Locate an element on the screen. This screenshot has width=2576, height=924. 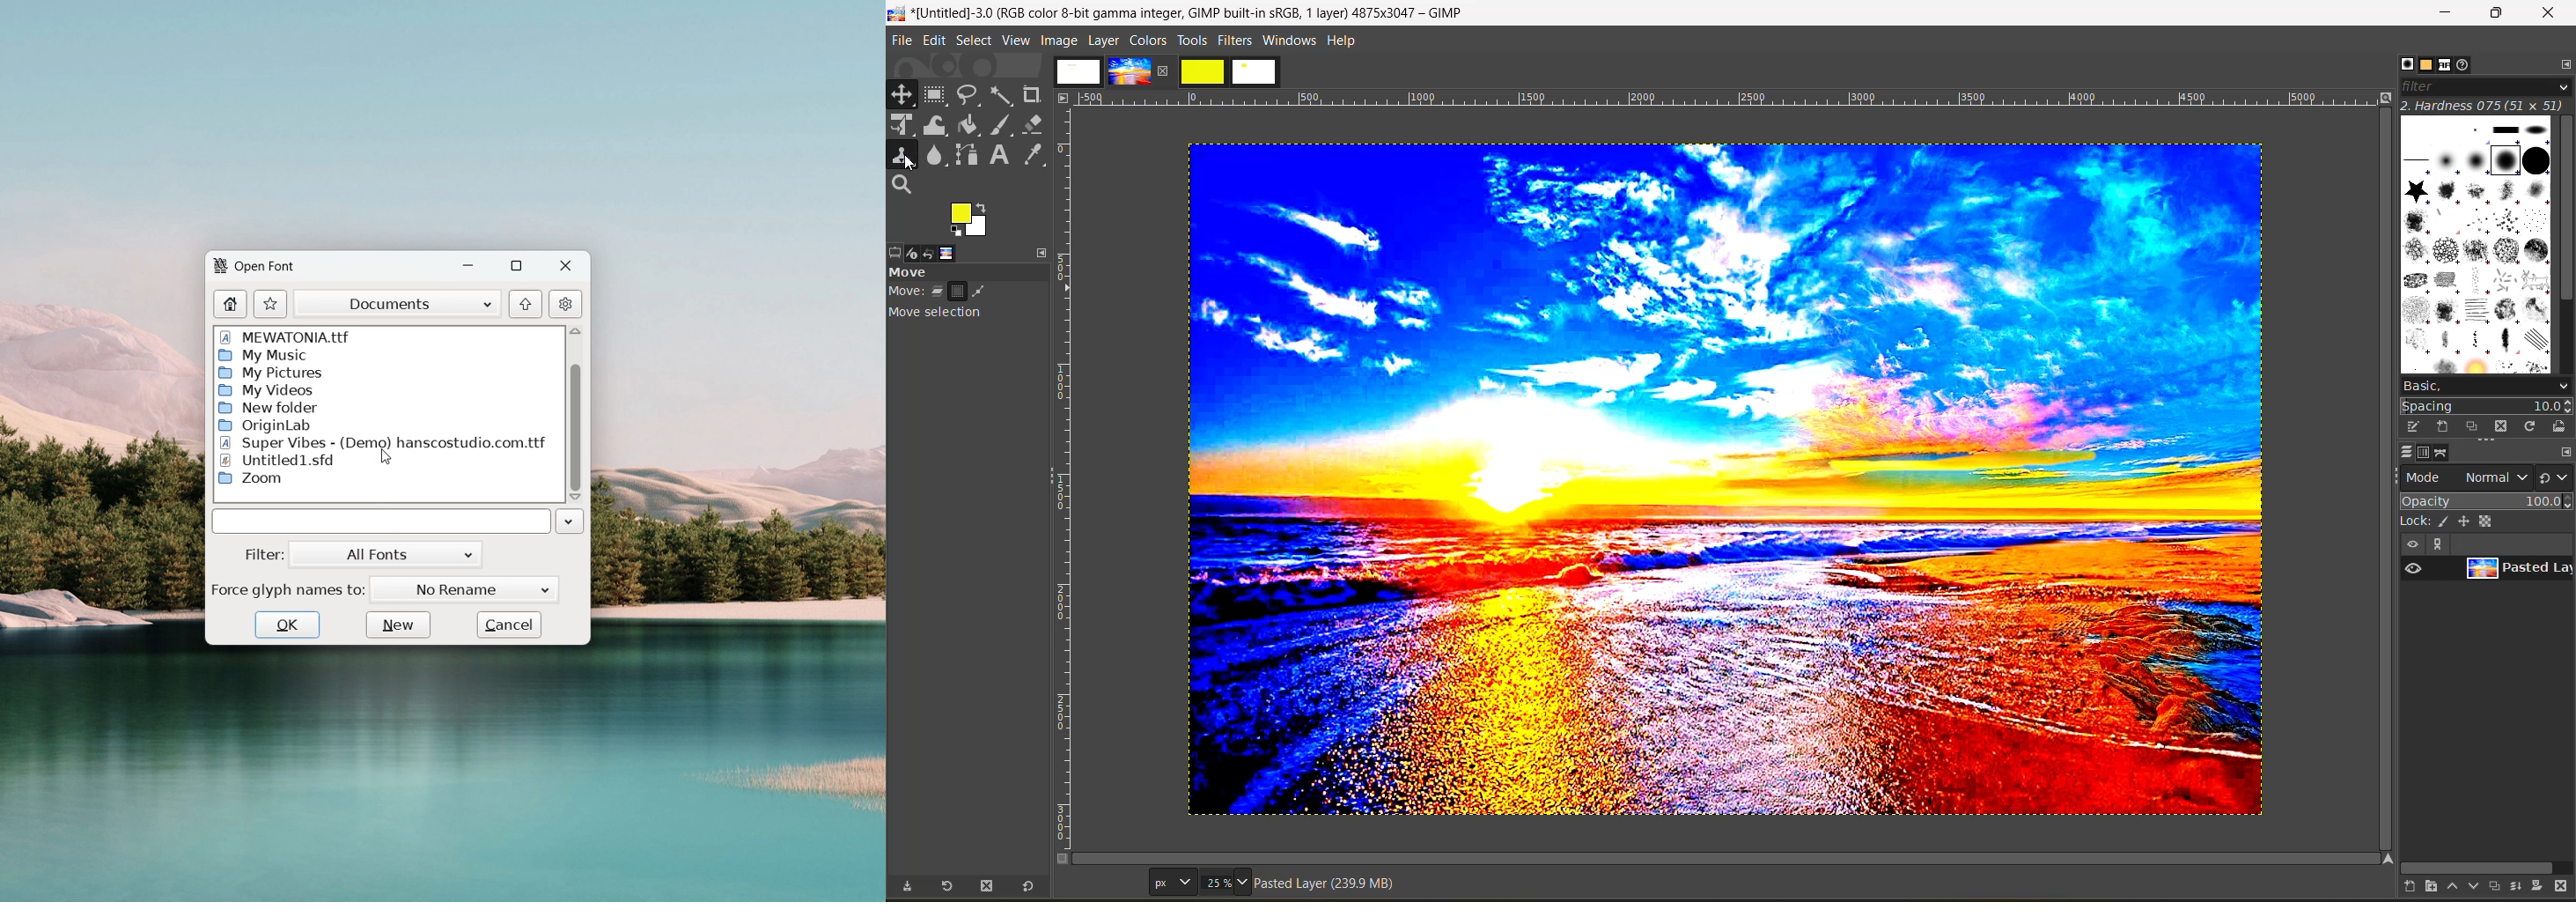
Force glyph names to: is located at coordinates (288, 591).